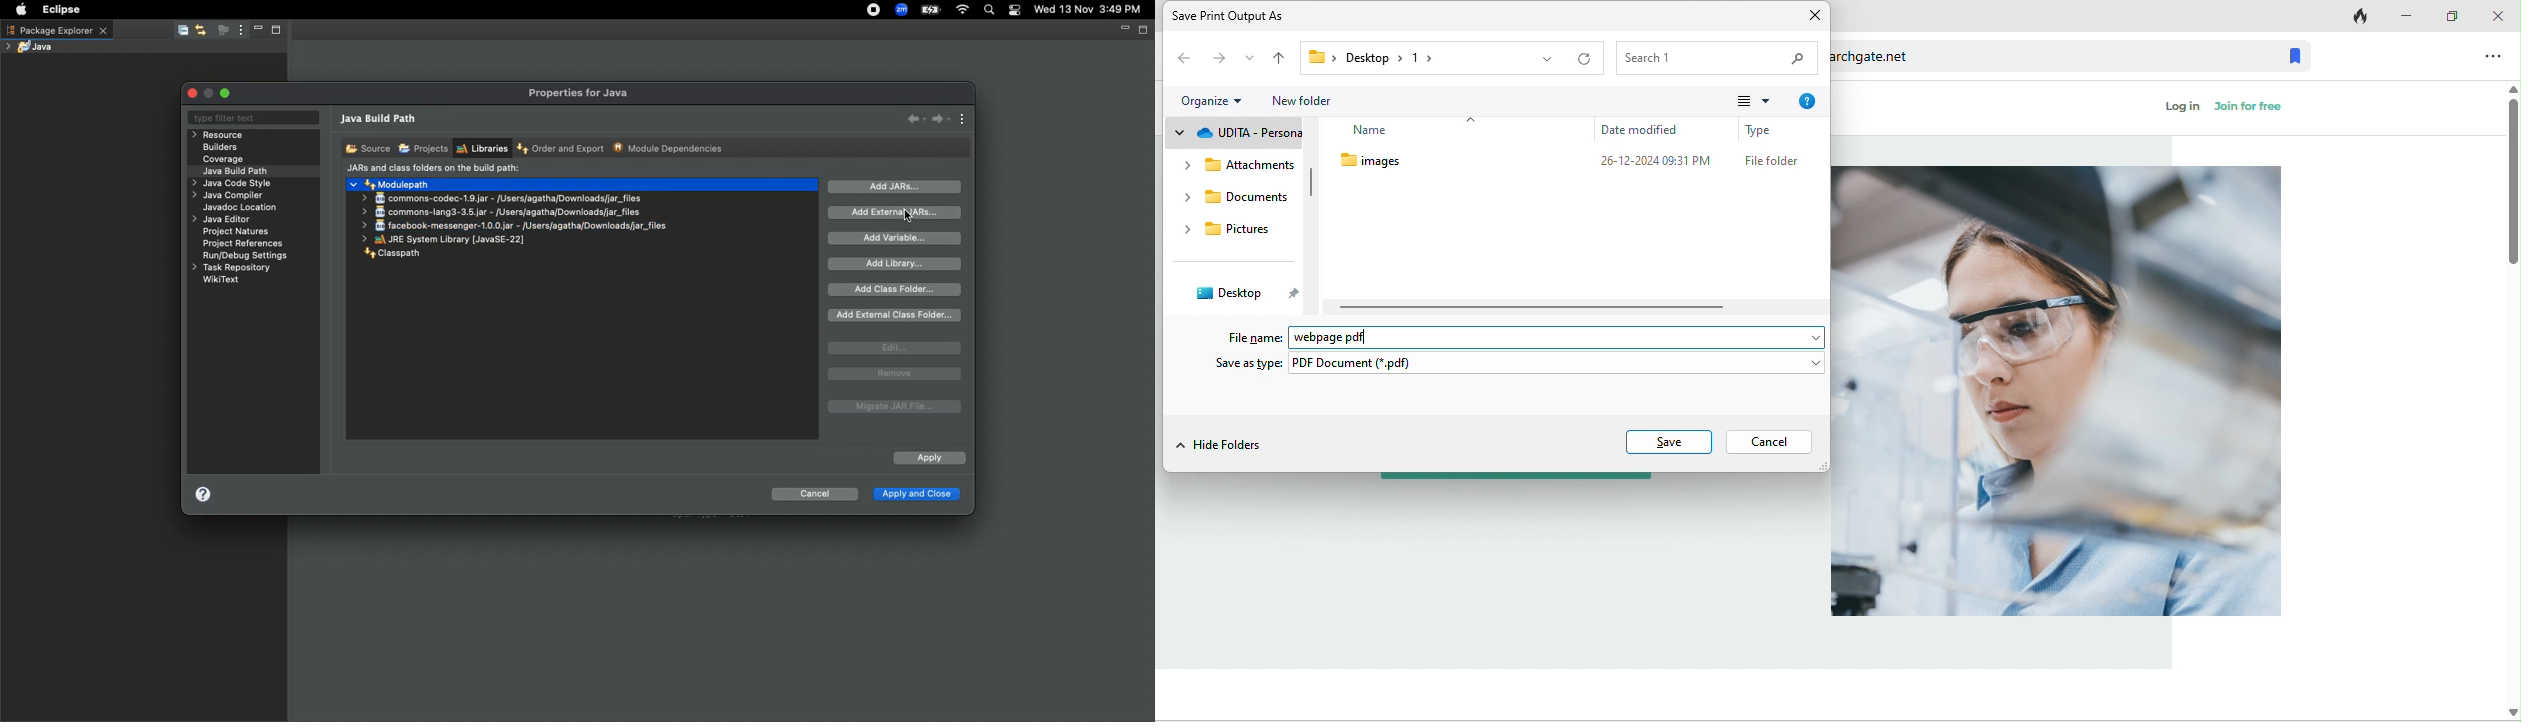 The image size is (2548, 728). I want to click on Java compiler, so click(230, 197).